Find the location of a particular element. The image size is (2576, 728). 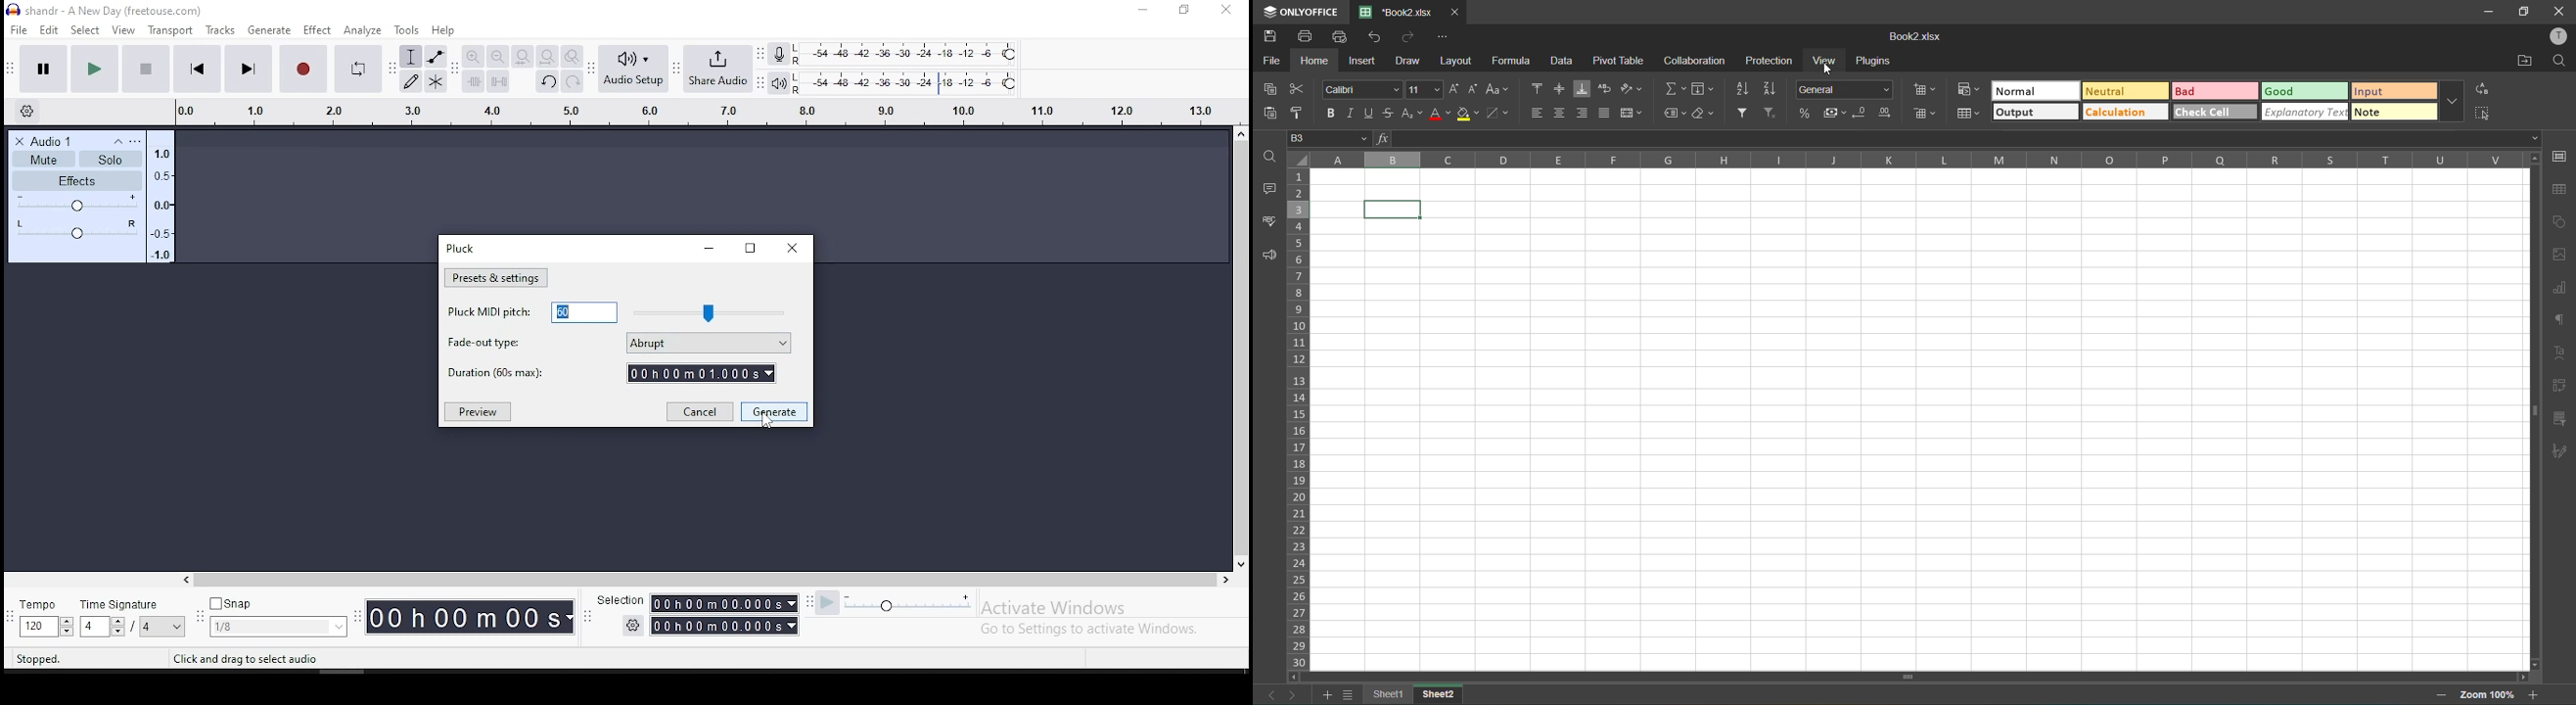

timeline is located at coordinates (161, 201).